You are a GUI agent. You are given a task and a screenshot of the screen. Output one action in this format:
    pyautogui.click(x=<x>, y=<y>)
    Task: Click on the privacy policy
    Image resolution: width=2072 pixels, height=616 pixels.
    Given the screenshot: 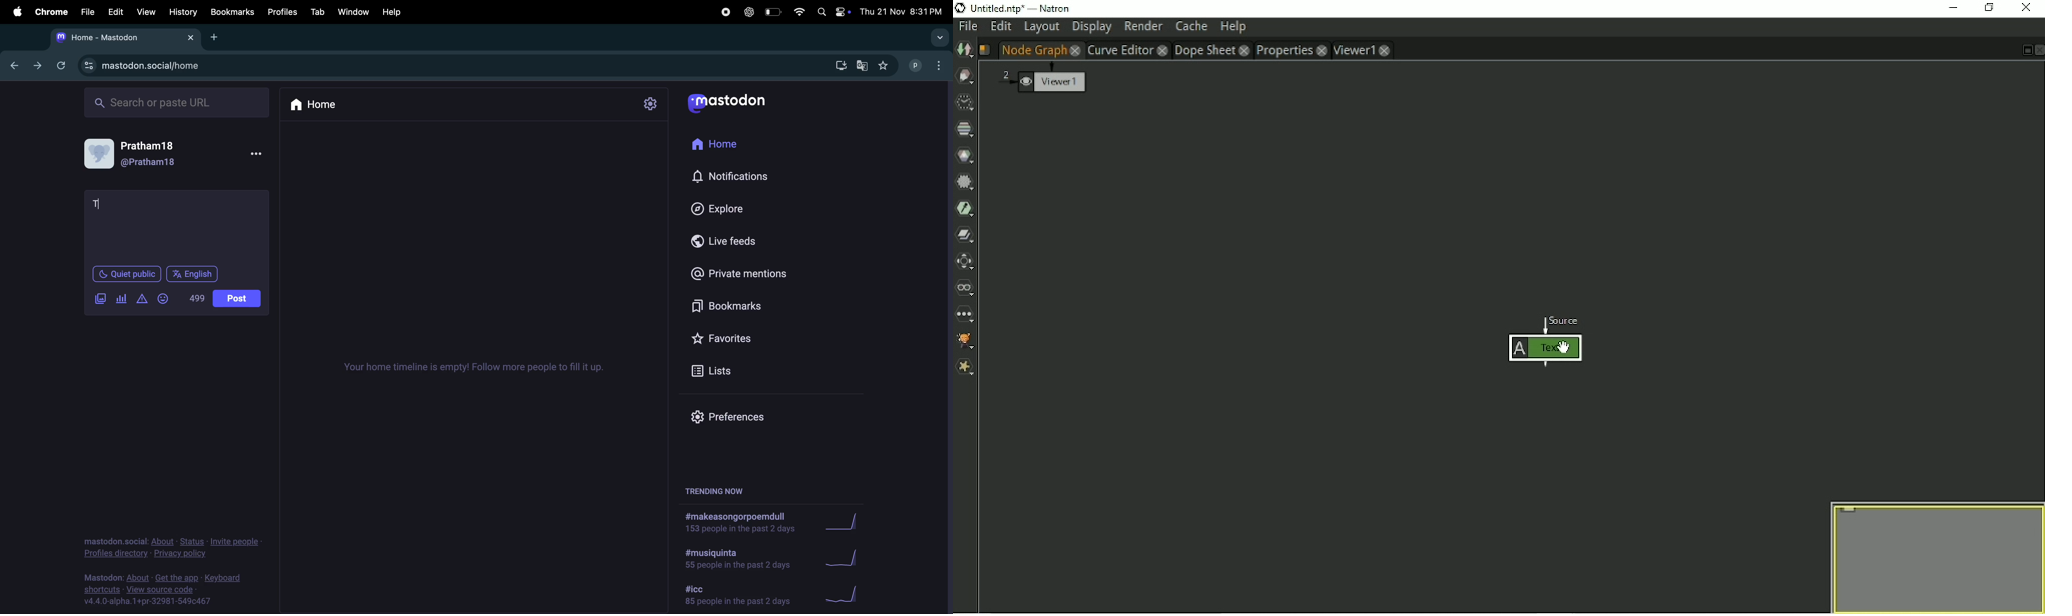 What is the action you would take?
    pyautogui.click(x=172, y=547)
    